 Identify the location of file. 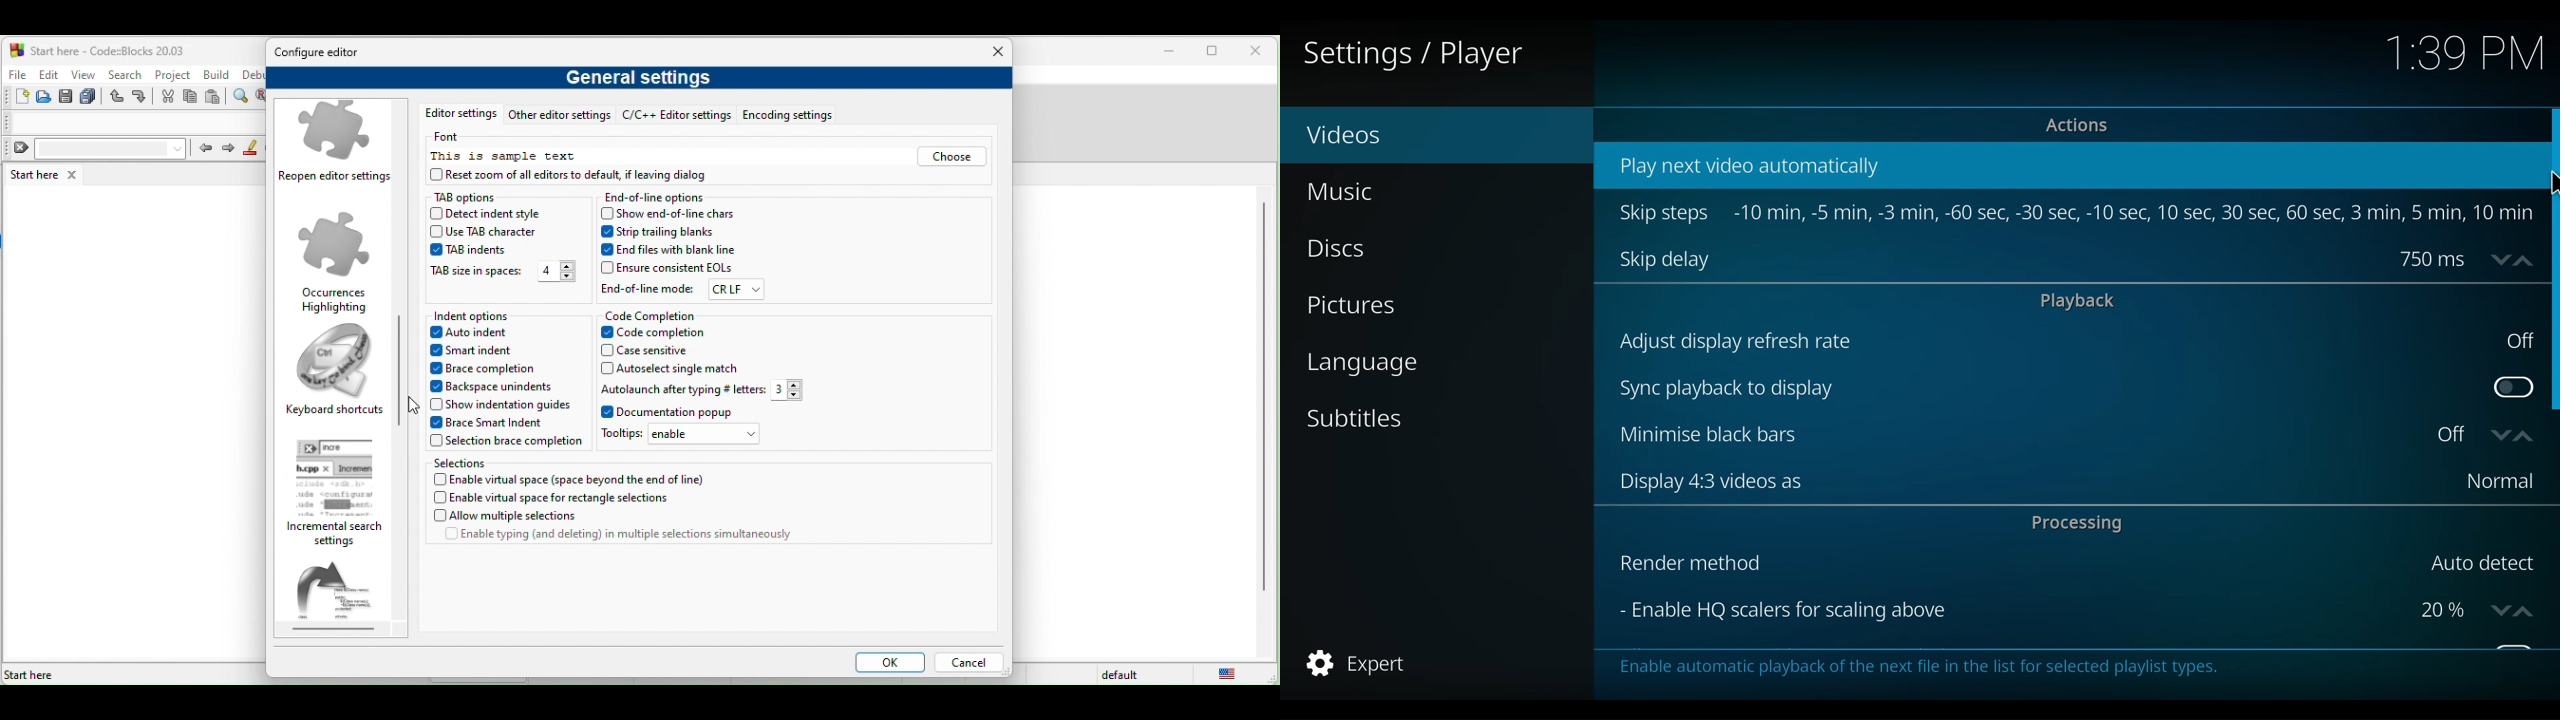
(16, 72).